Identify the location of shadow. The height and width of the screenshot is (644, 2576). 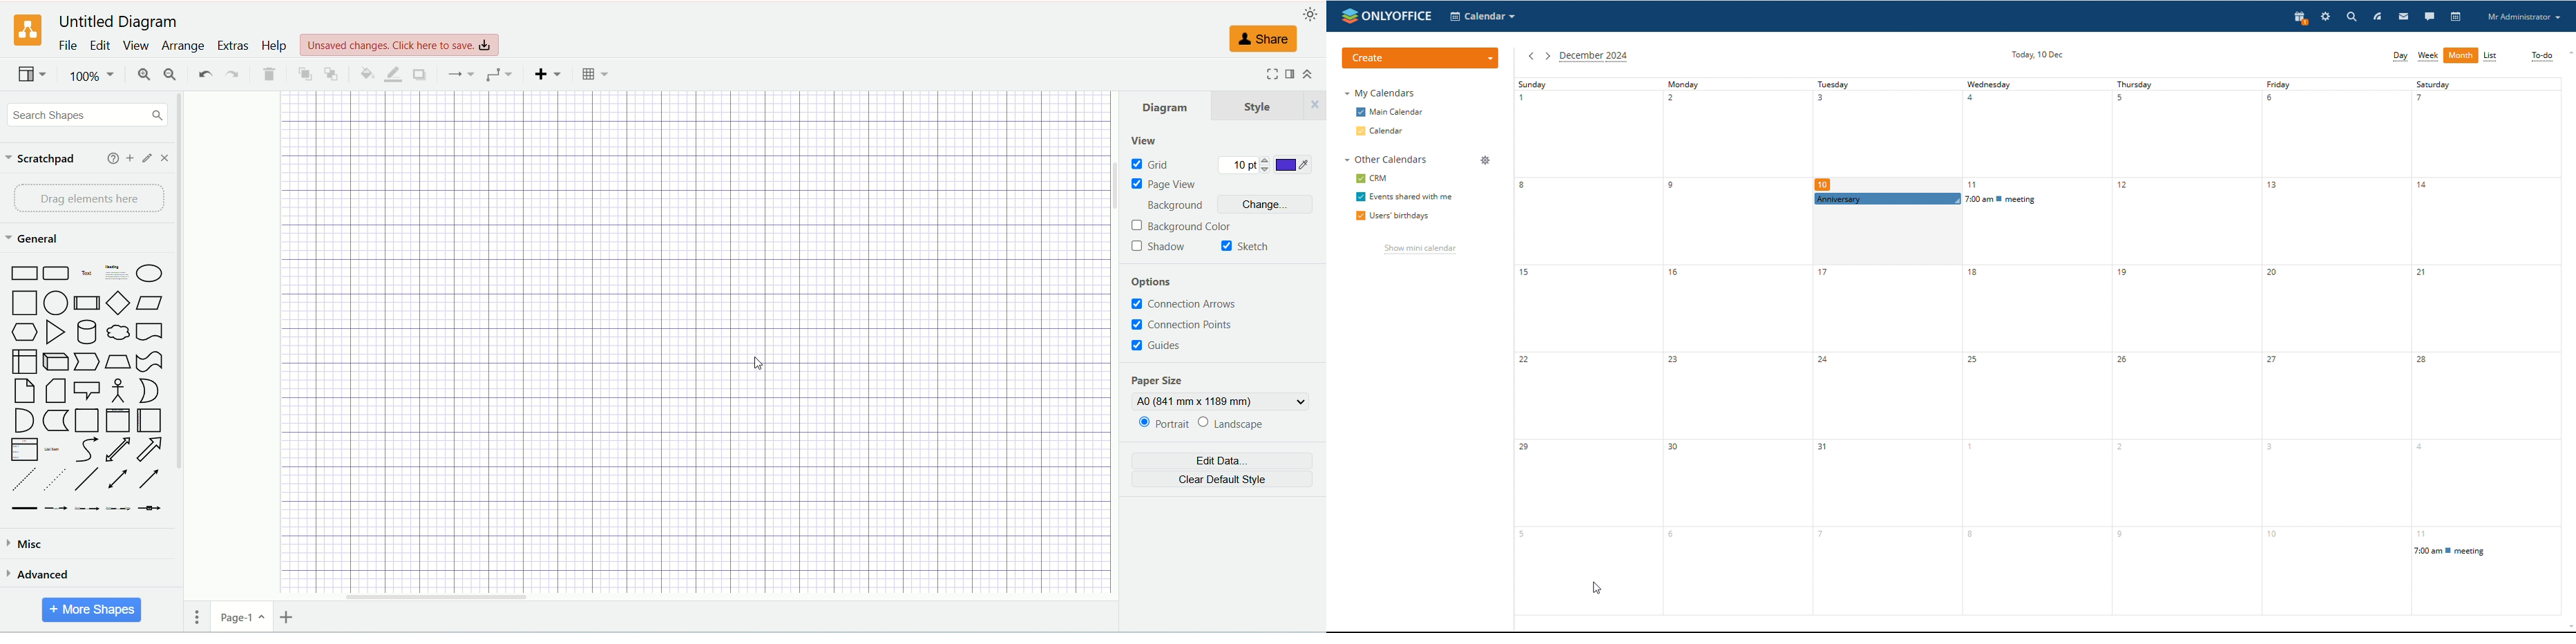
(418, 73).